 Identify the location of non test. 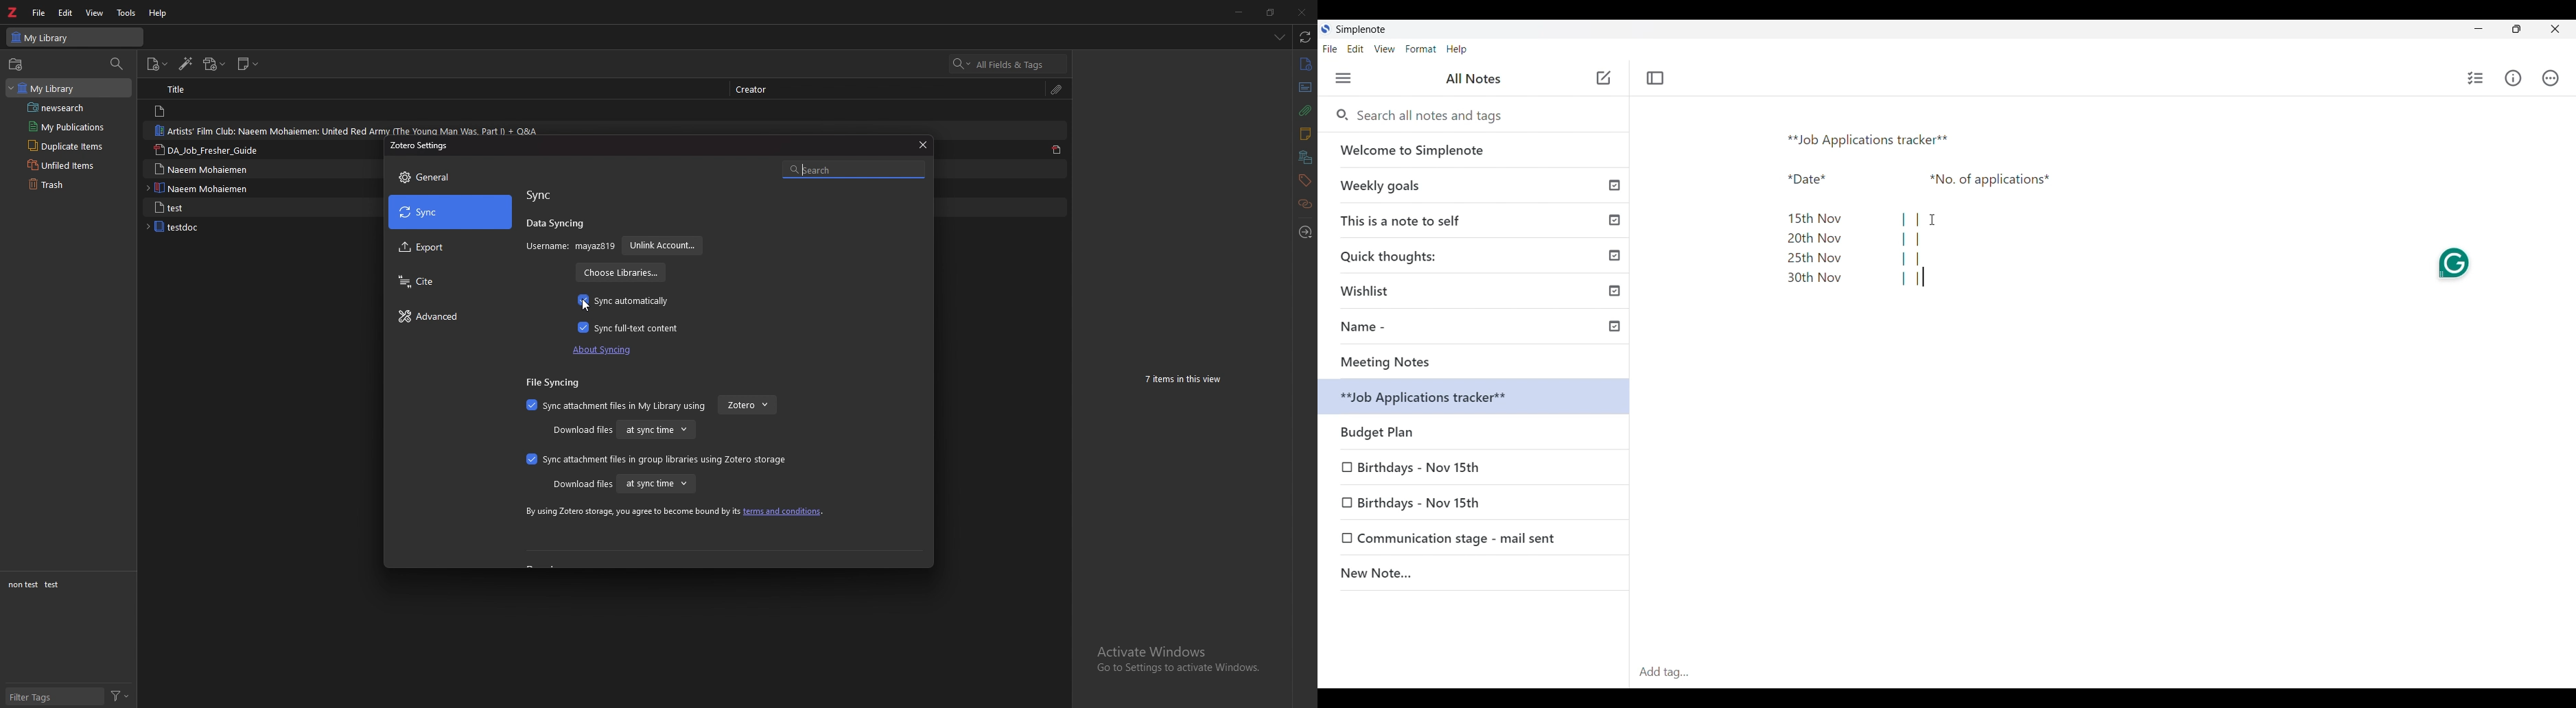
(22, 585).